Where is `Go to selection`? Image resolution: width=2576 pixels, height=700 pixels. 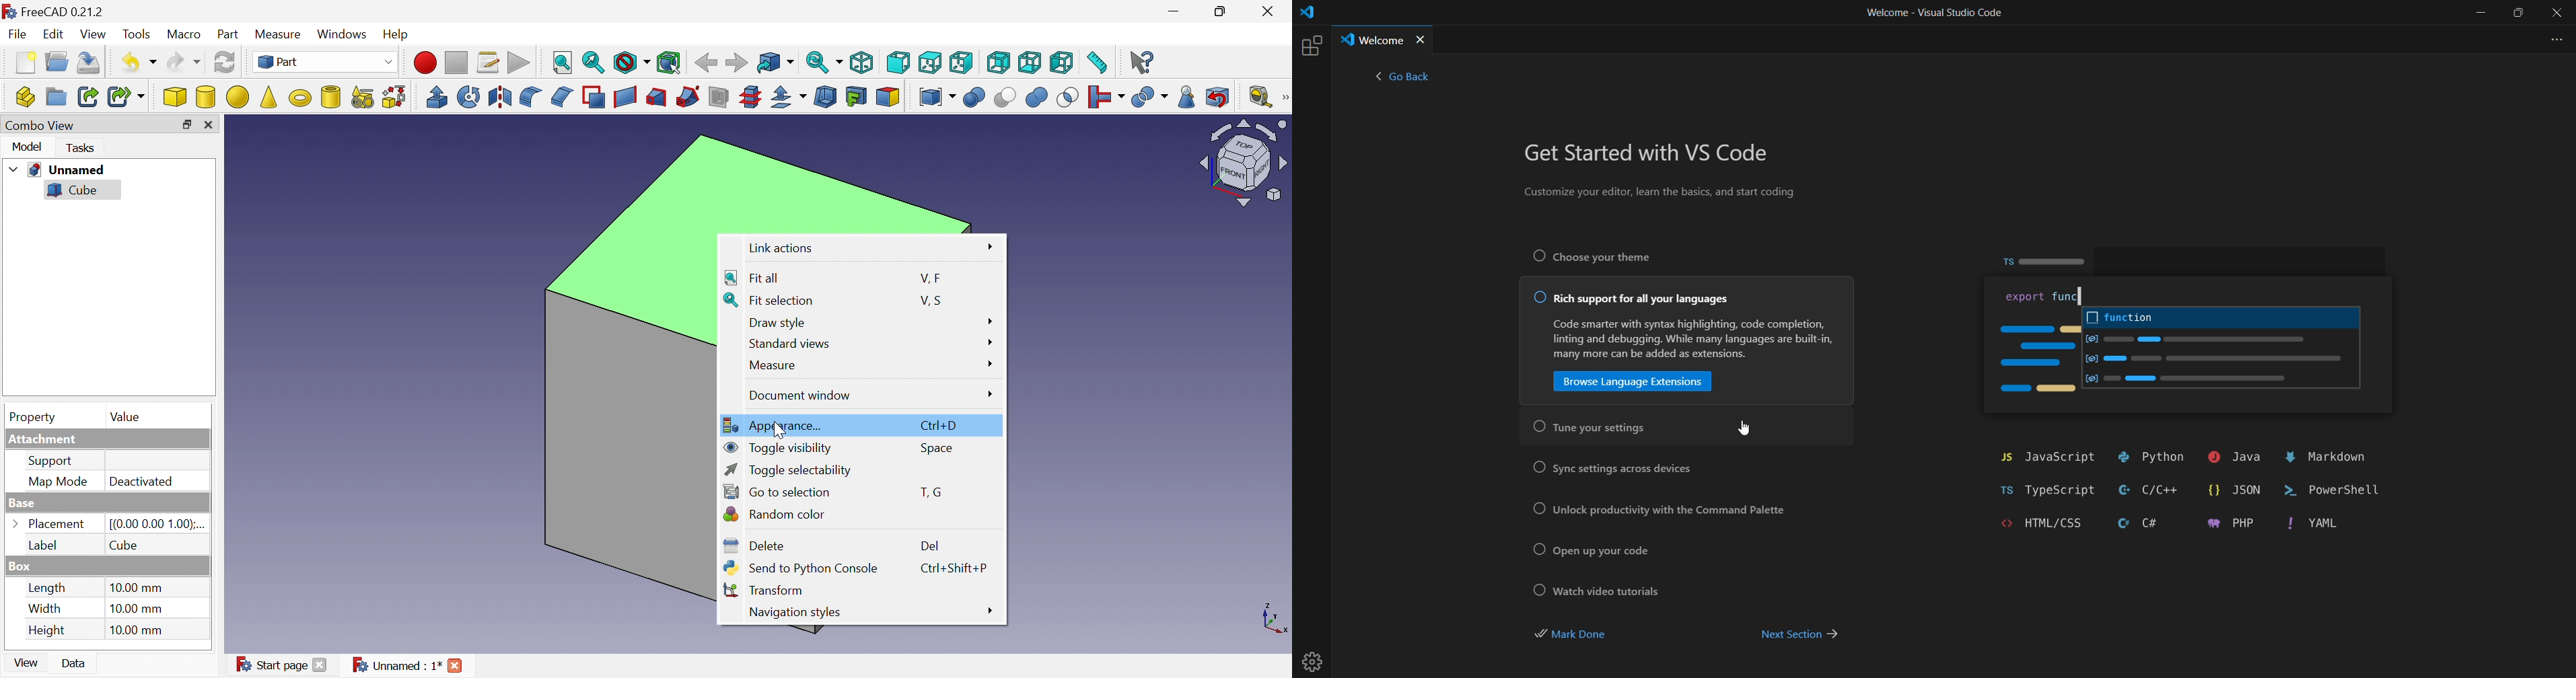
Go to selection is located at coordinates (776, 490).